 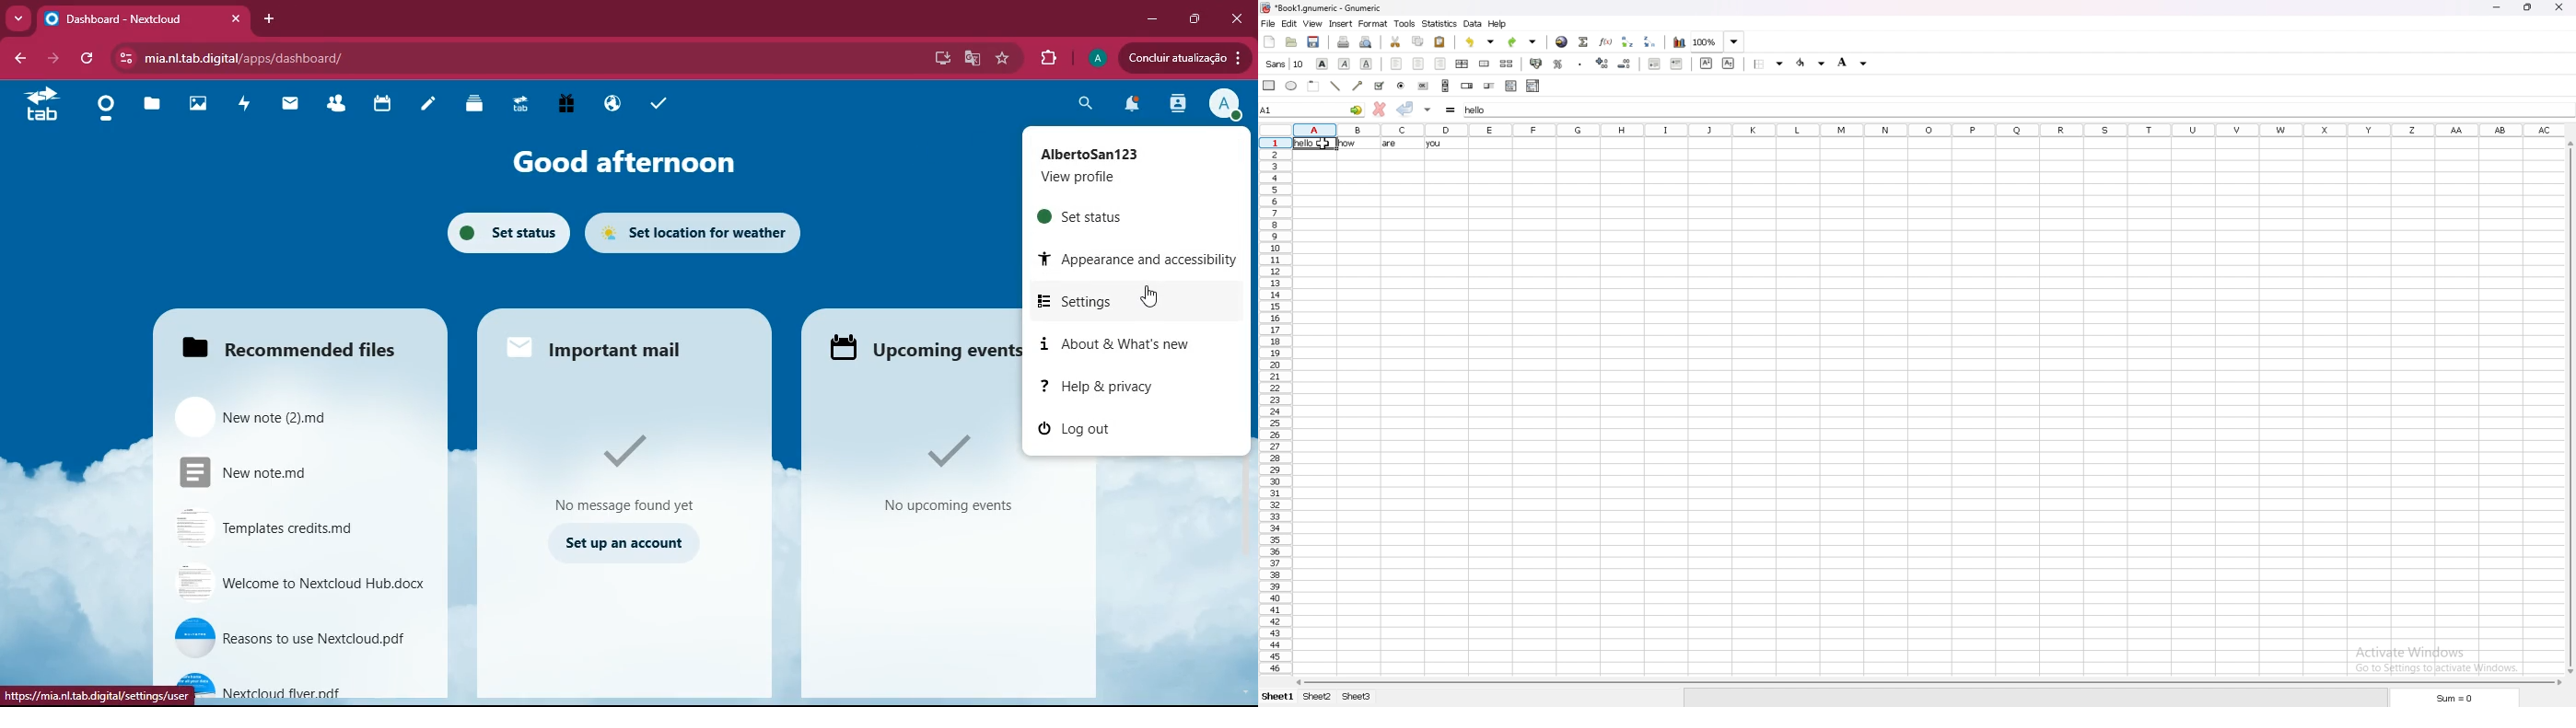 What do you see at coordinates (17, 18) in the screenshot?
I see `more` at bounding box center [17, 18].